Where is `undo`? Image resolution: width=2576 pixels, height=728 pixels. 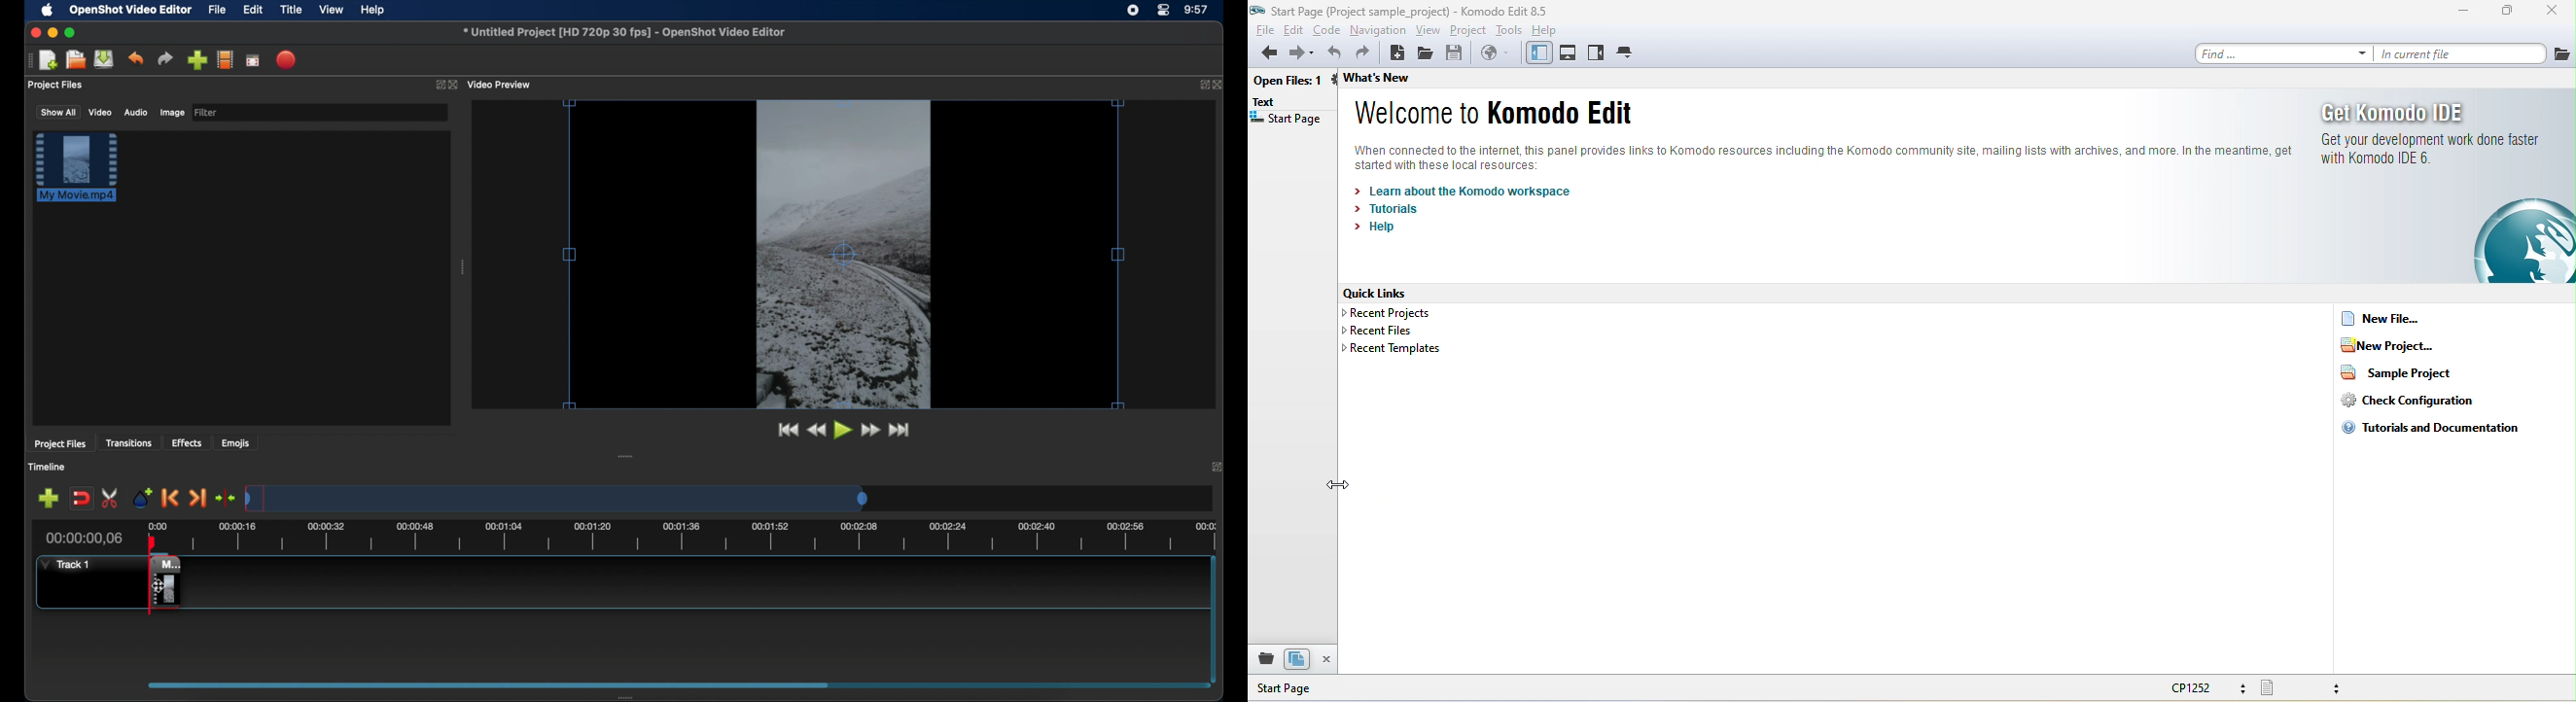
undo is located at coordinates (135, 58).